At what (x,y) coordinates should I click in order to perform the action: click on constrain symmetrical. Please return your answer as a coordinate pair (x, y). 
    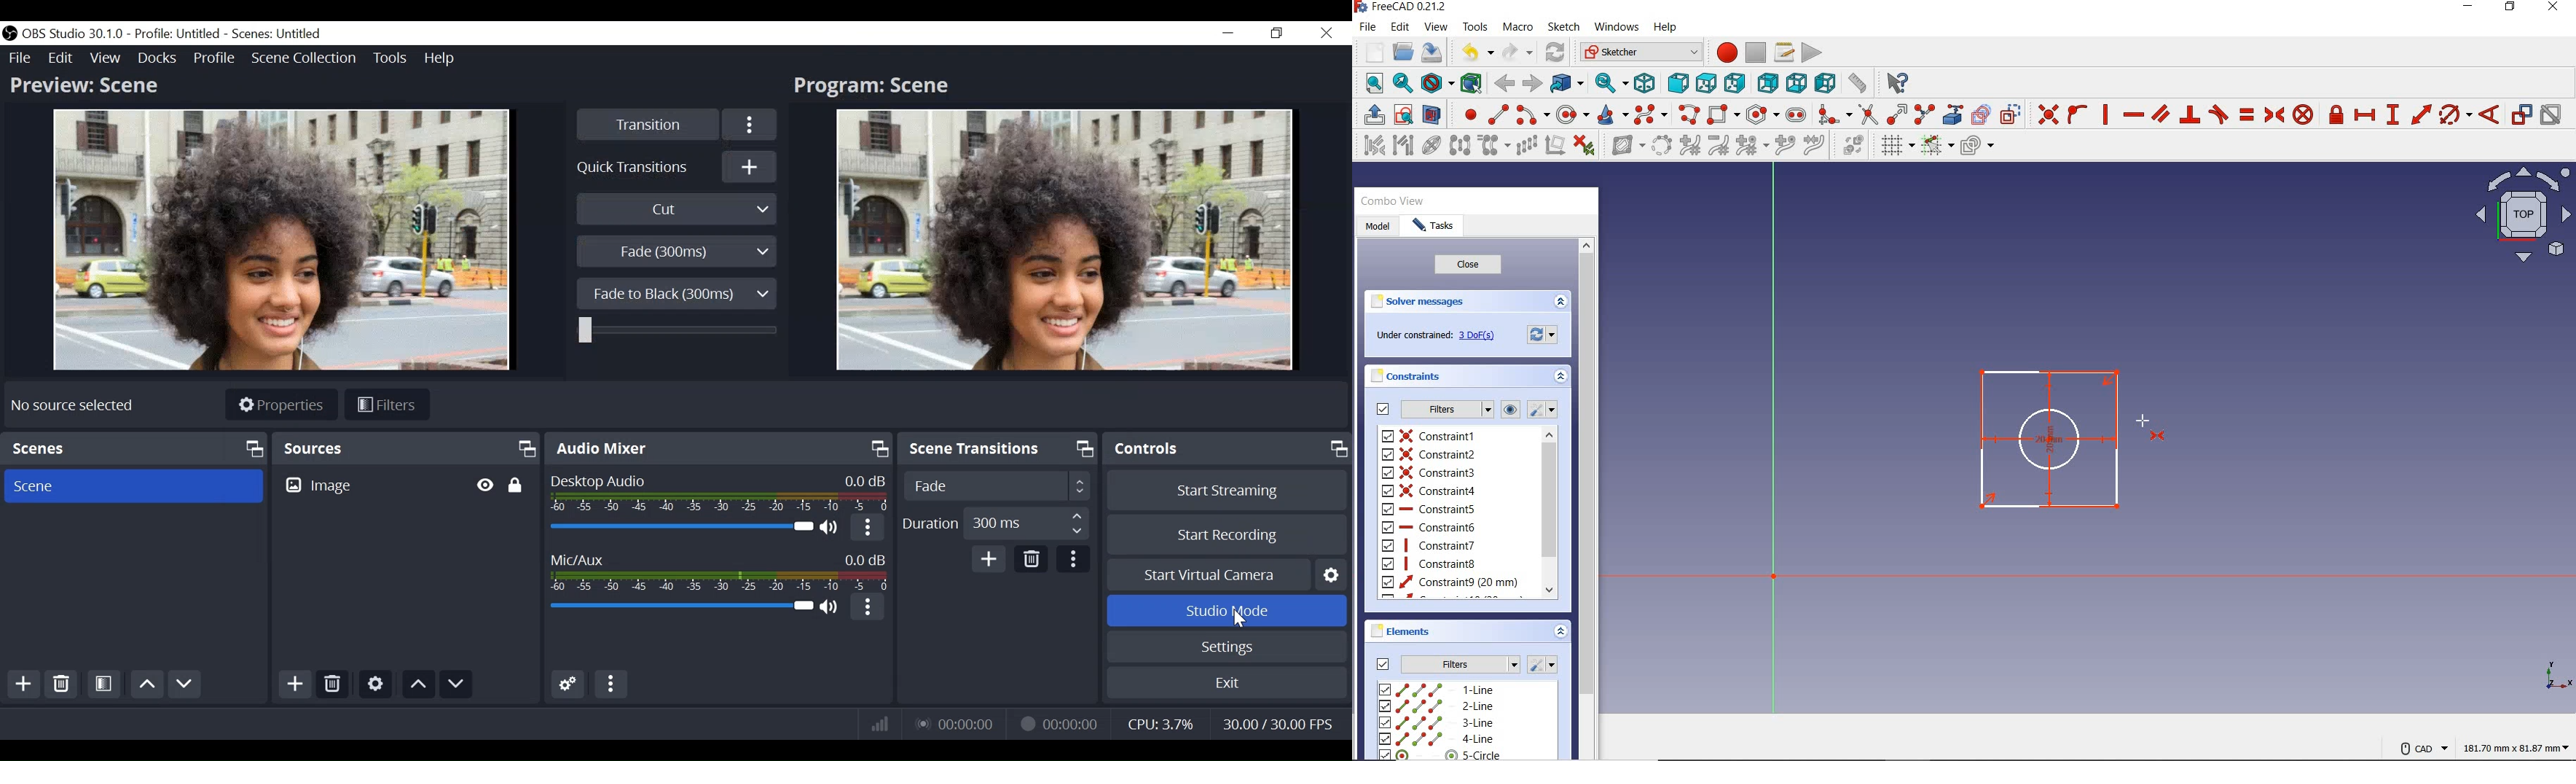
    Looking at the image, I should click on (2276, 115).